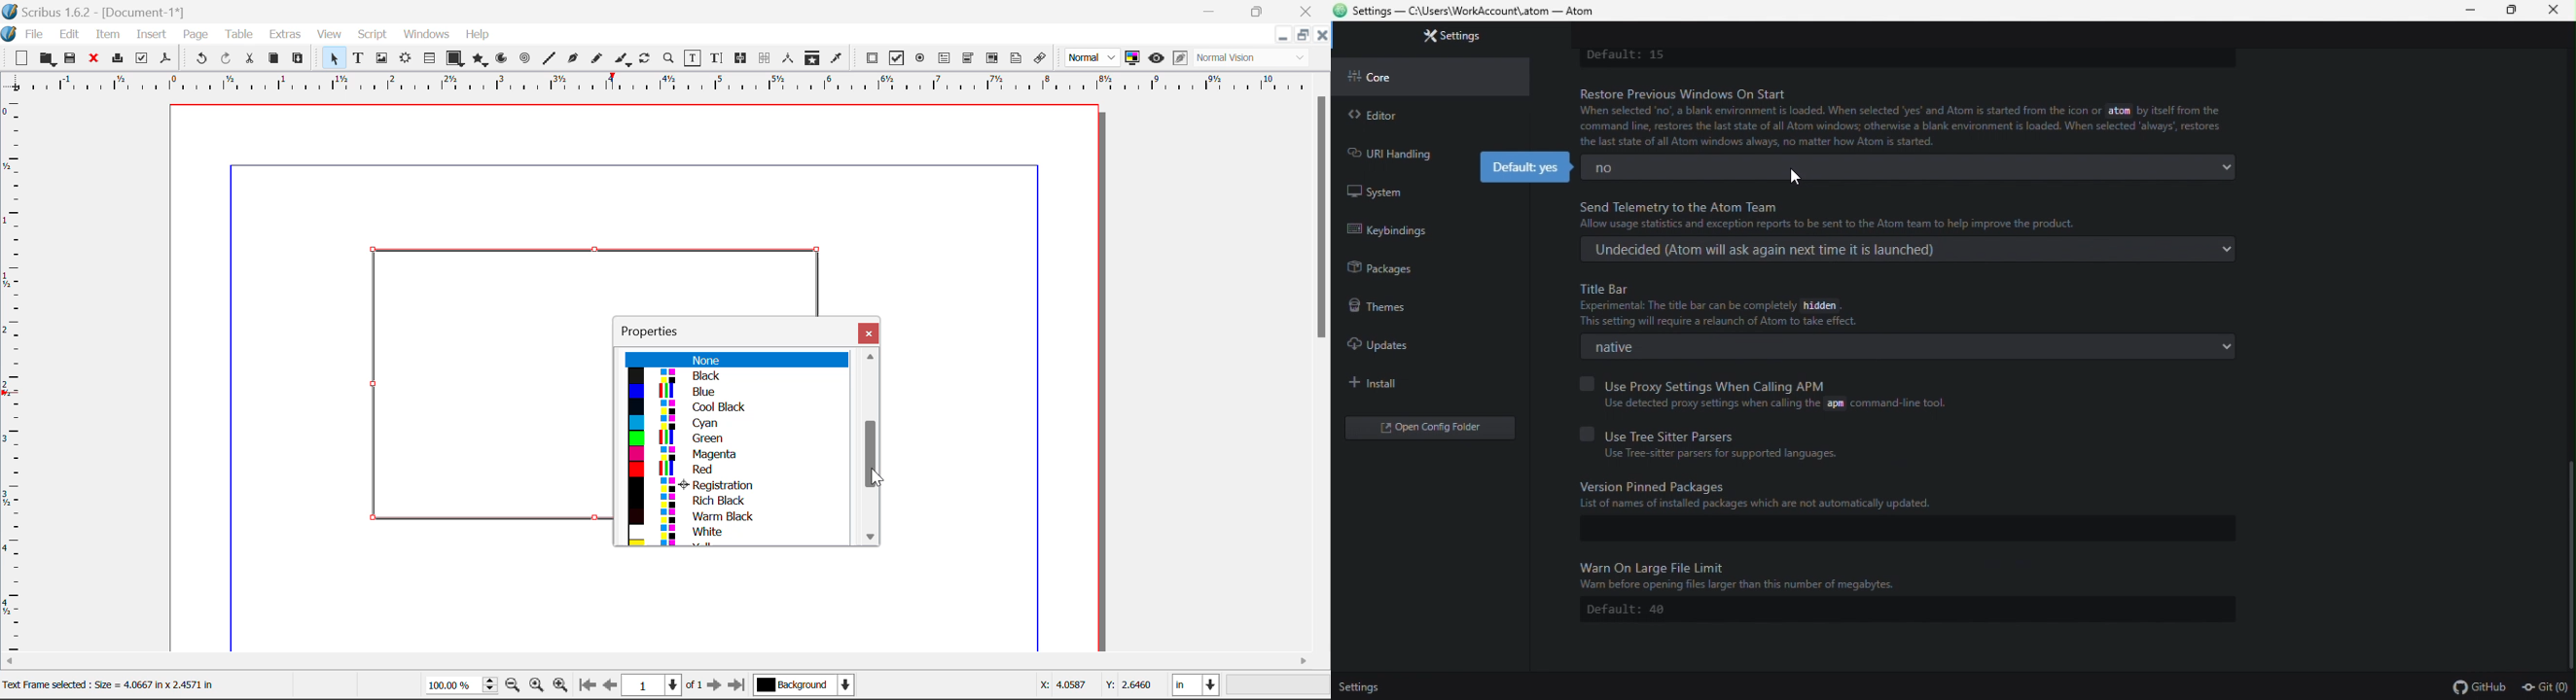 The height and width of the screenshot is (700, 2576). I want to click on Paste, so click(299, 59).